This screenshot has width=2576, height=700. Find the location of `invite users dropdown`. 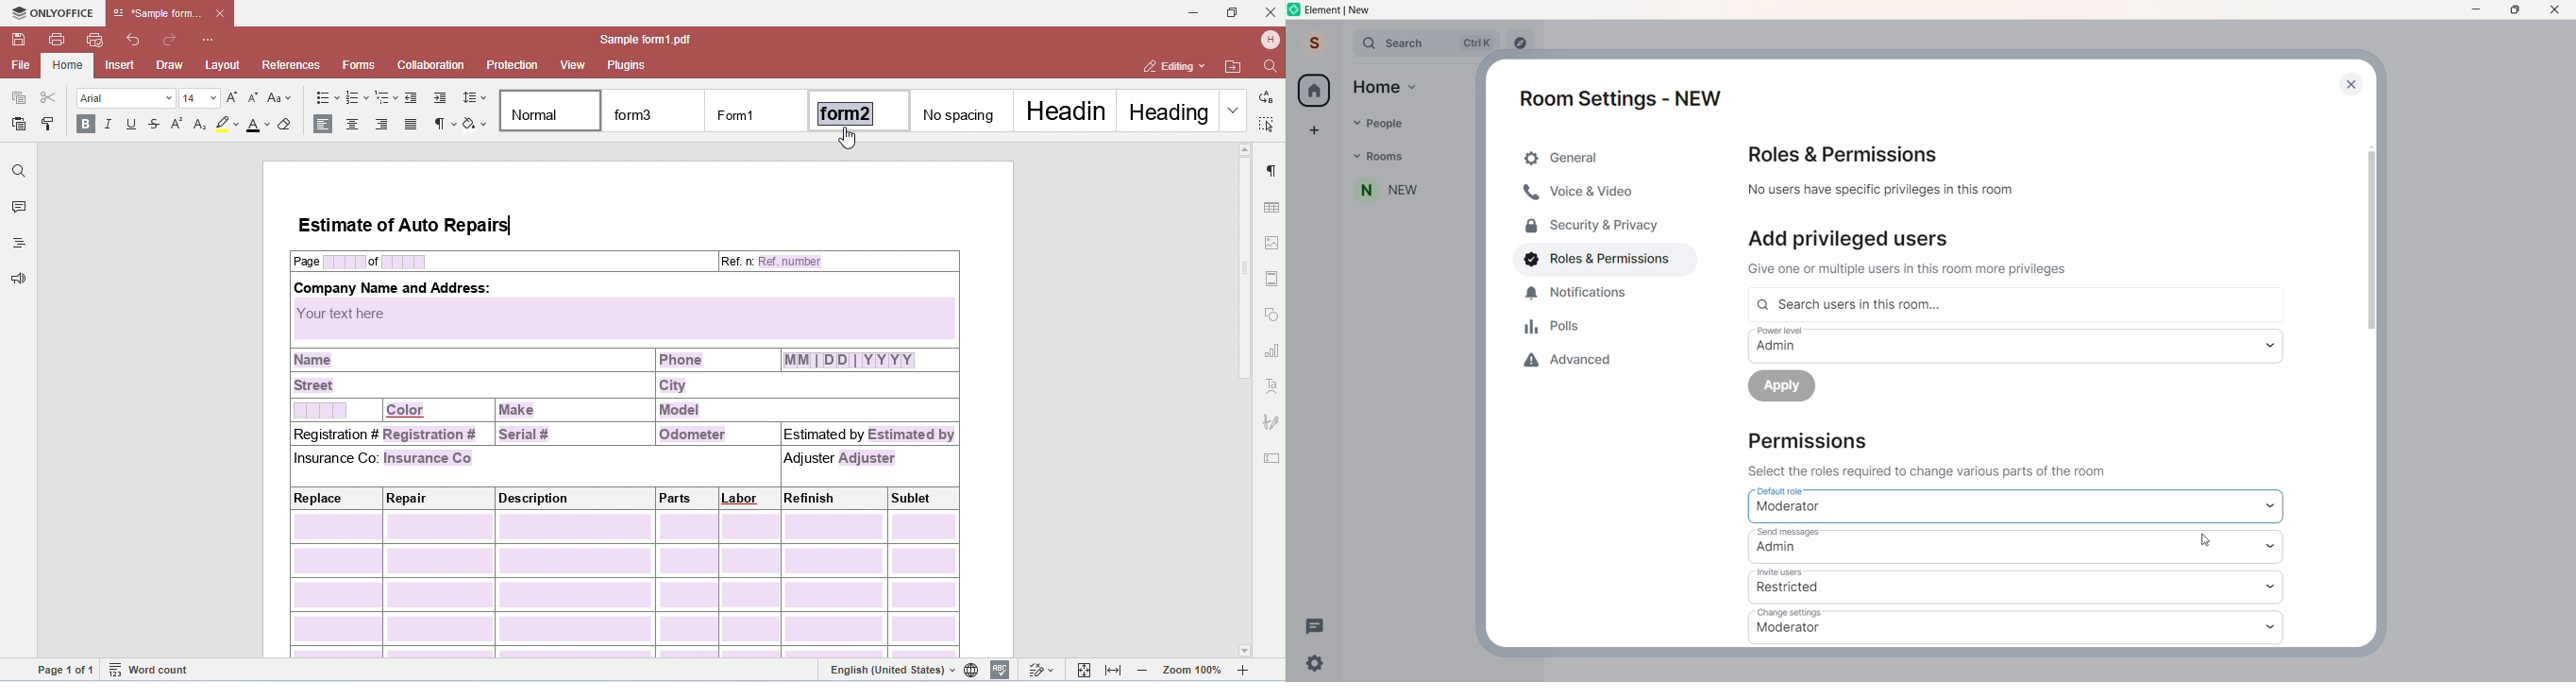

invite users dropdown is located at coordinates (2276, 587).